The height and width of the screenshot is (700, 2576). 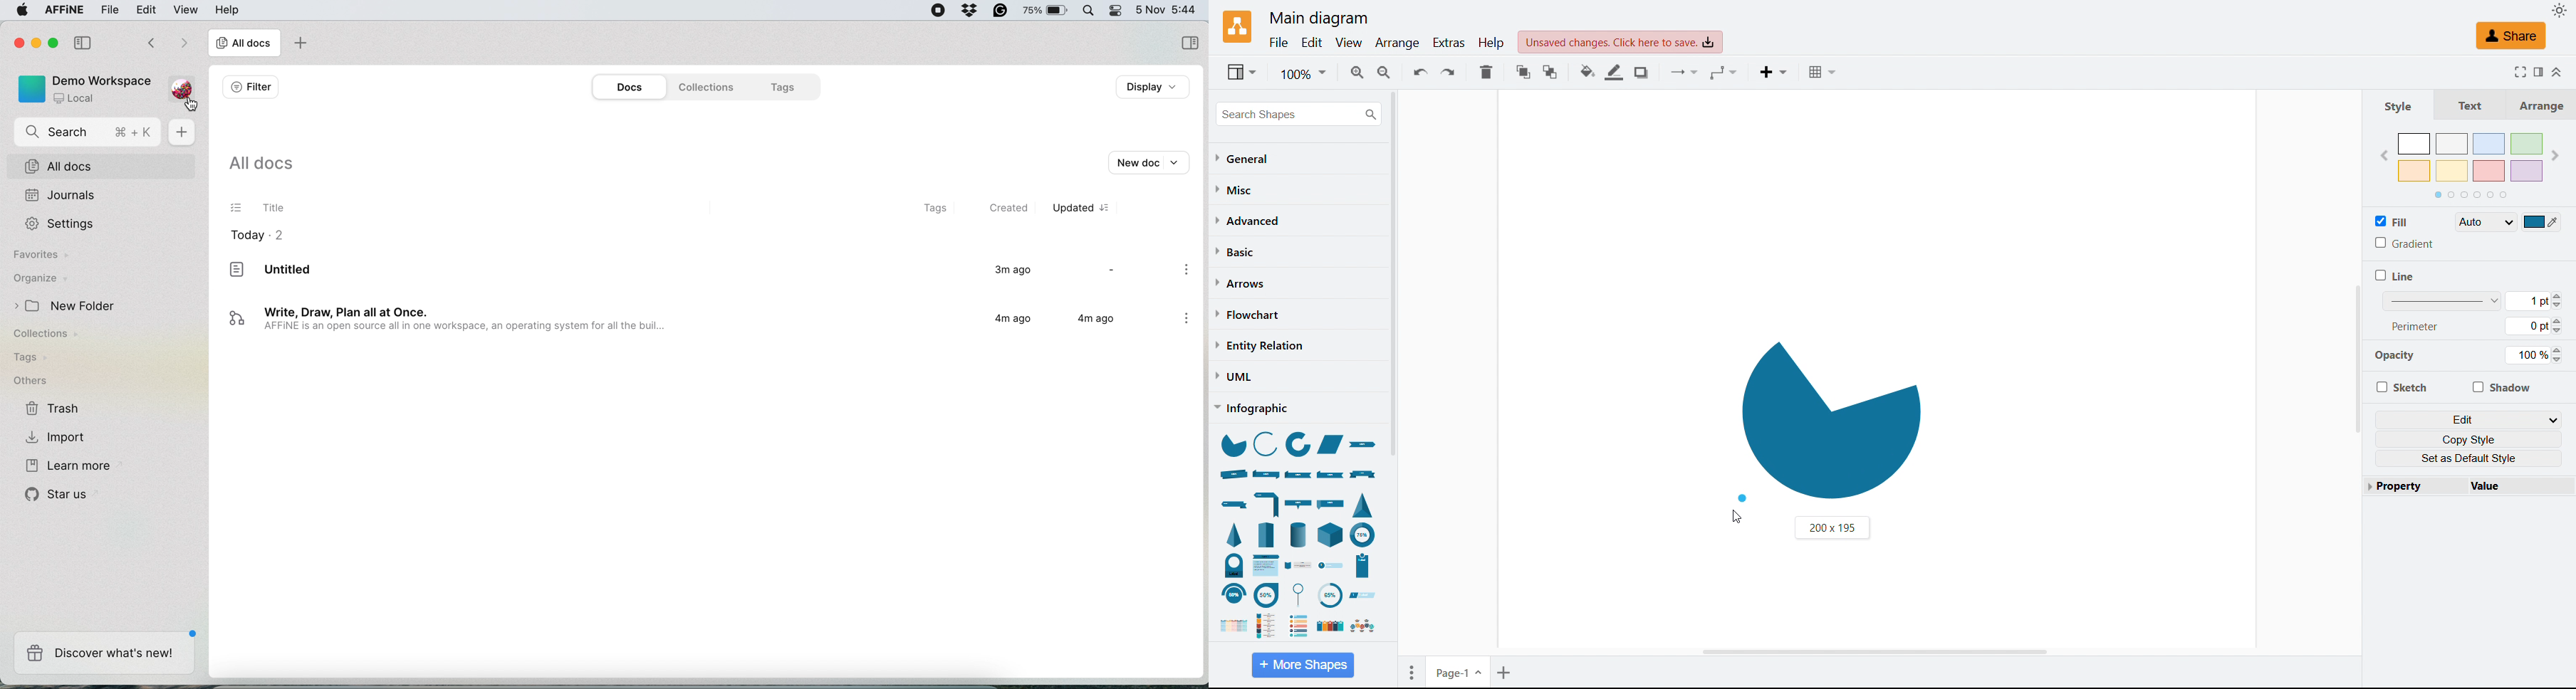 I want to click on circular dial, so click(x=1234, y=565).